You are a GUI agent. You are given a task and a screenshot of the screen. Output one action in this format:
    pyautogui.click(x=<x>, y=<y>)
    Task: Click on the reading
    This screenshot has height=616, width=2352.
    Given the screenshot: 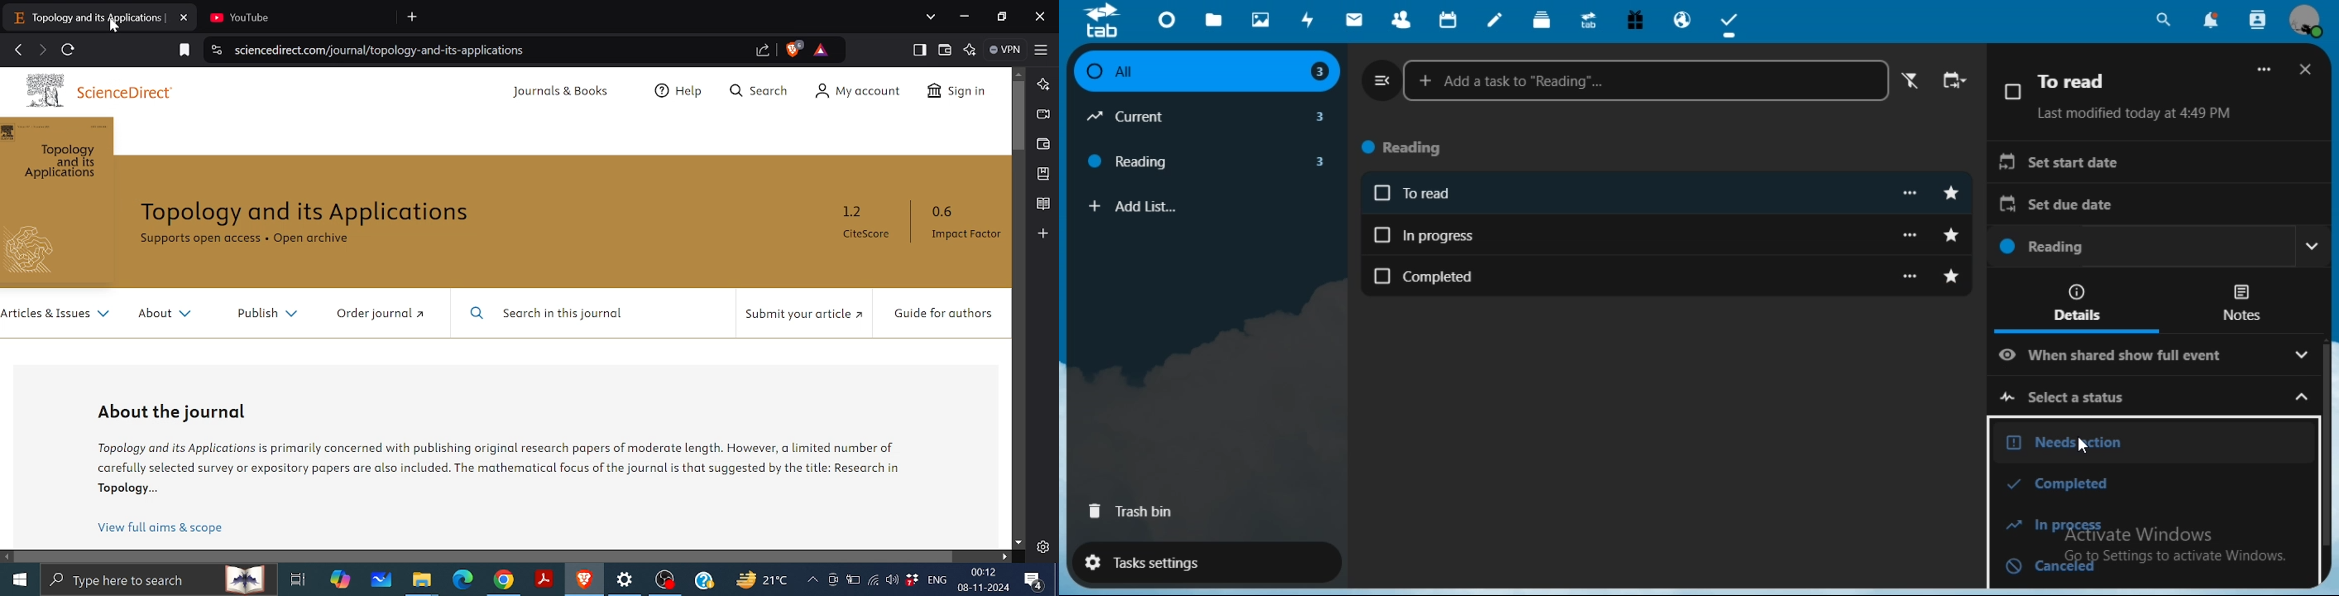 What is the action you would take?
    pyautogui.click(x=1209, y=160)
    